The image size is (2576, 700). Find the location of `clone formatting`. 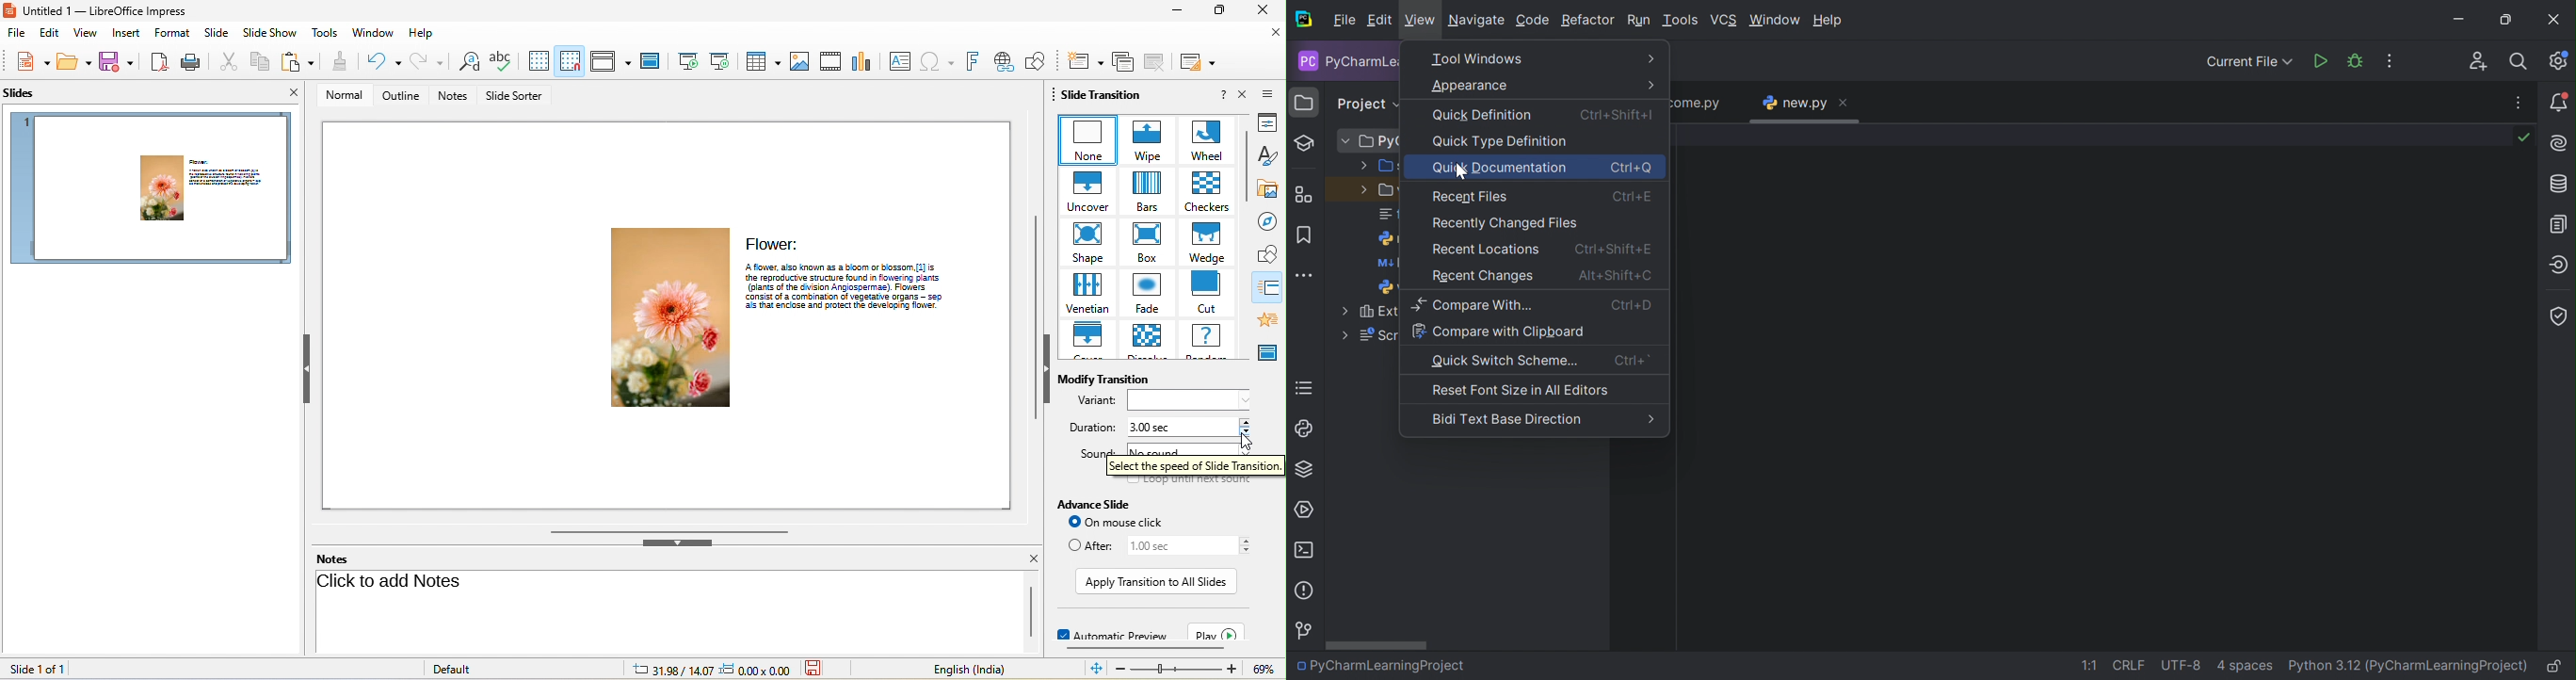

clone formatting is located at coordinates (335, 62).